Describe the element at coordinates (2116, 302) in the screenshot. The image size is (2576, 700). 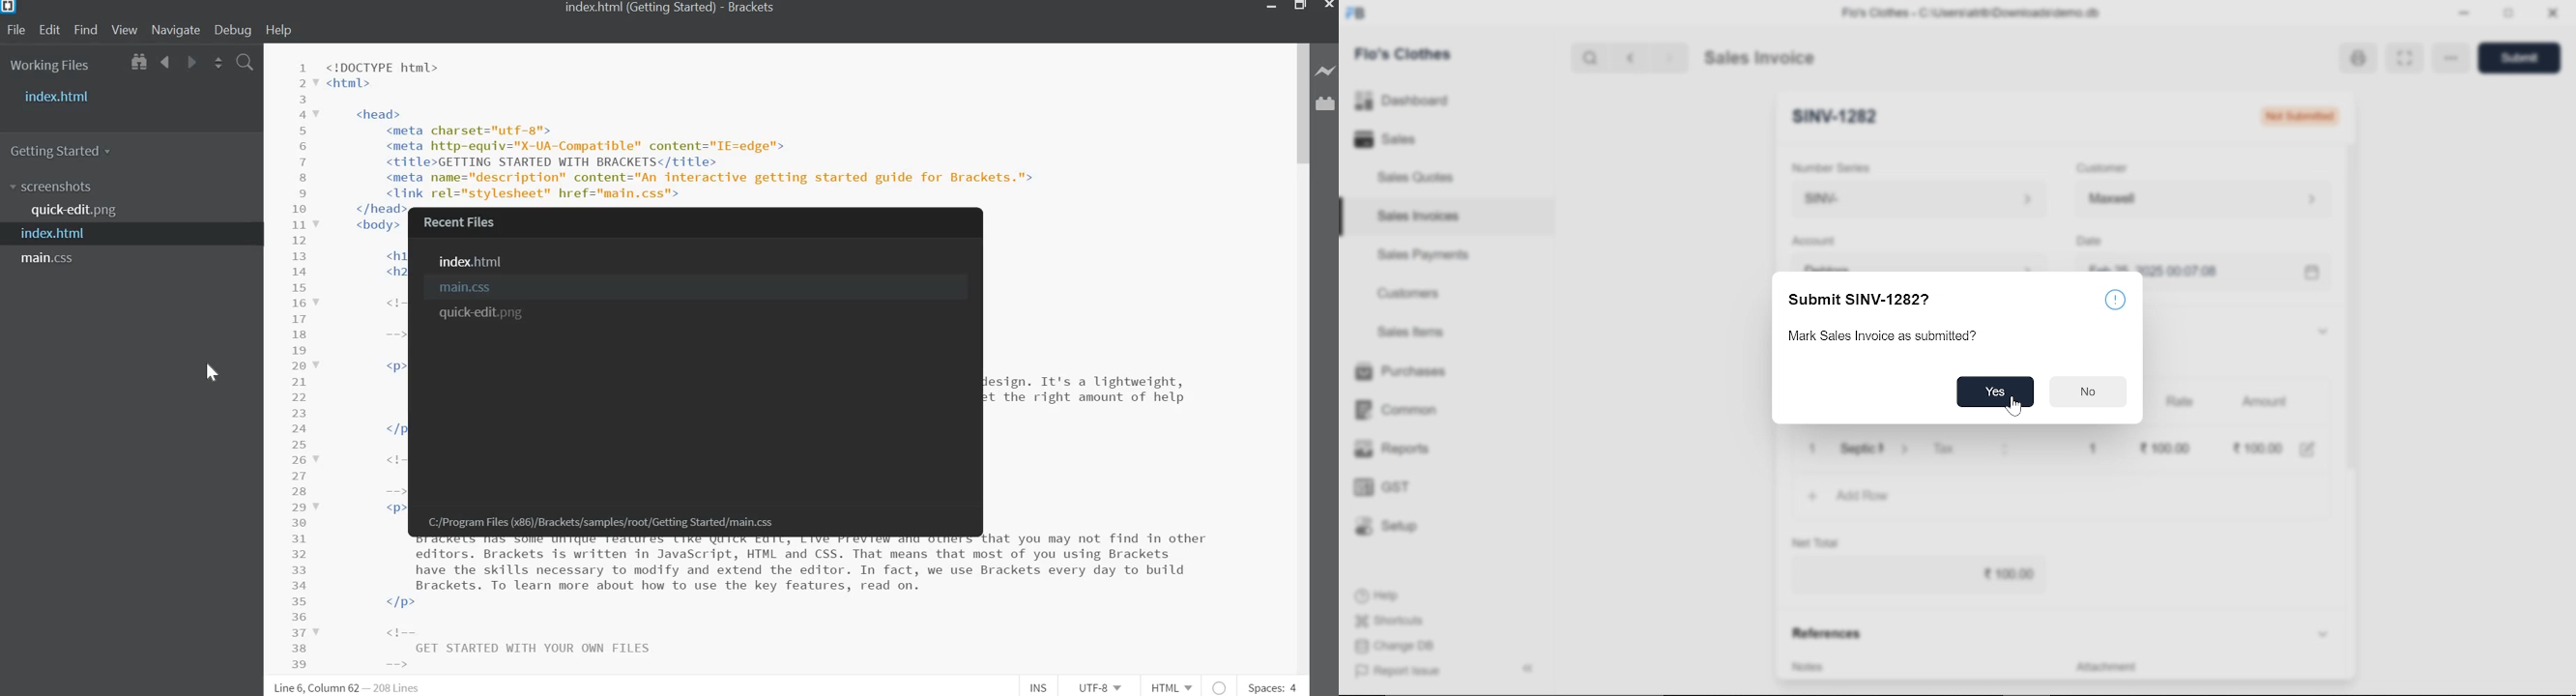
I see `info` at that location.